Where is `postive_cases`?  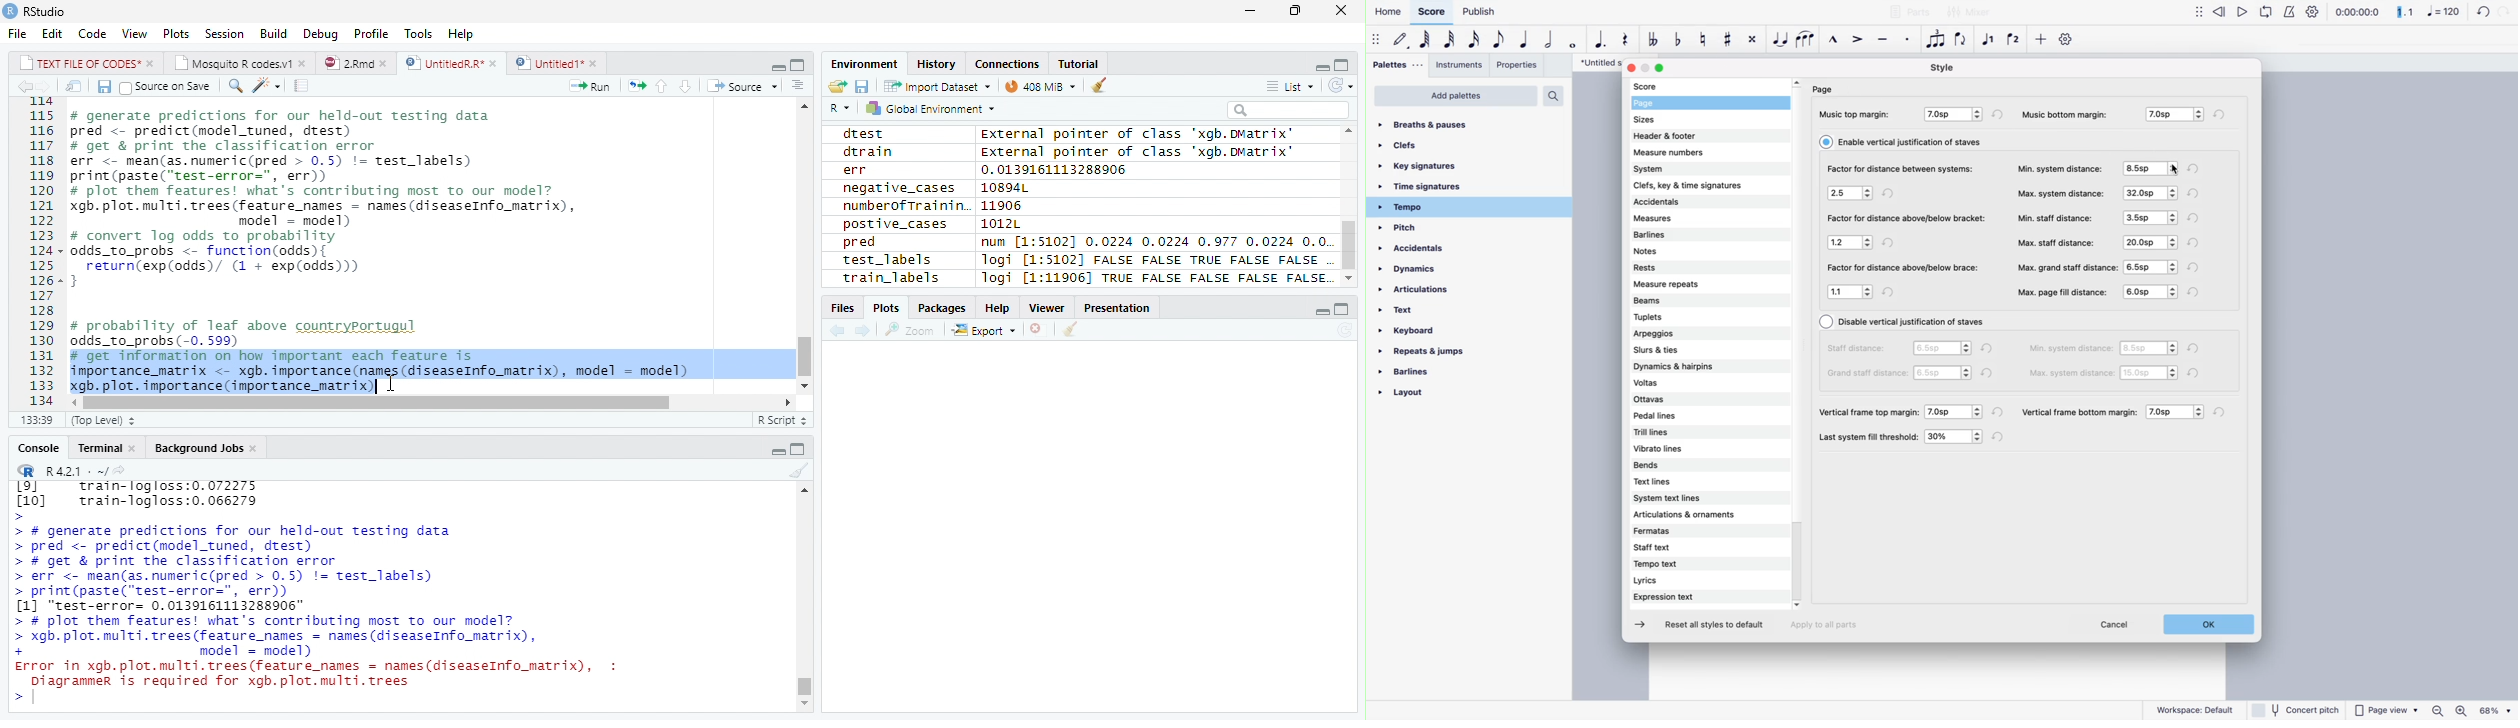
postive_cases is located at coordinates (894, 224).